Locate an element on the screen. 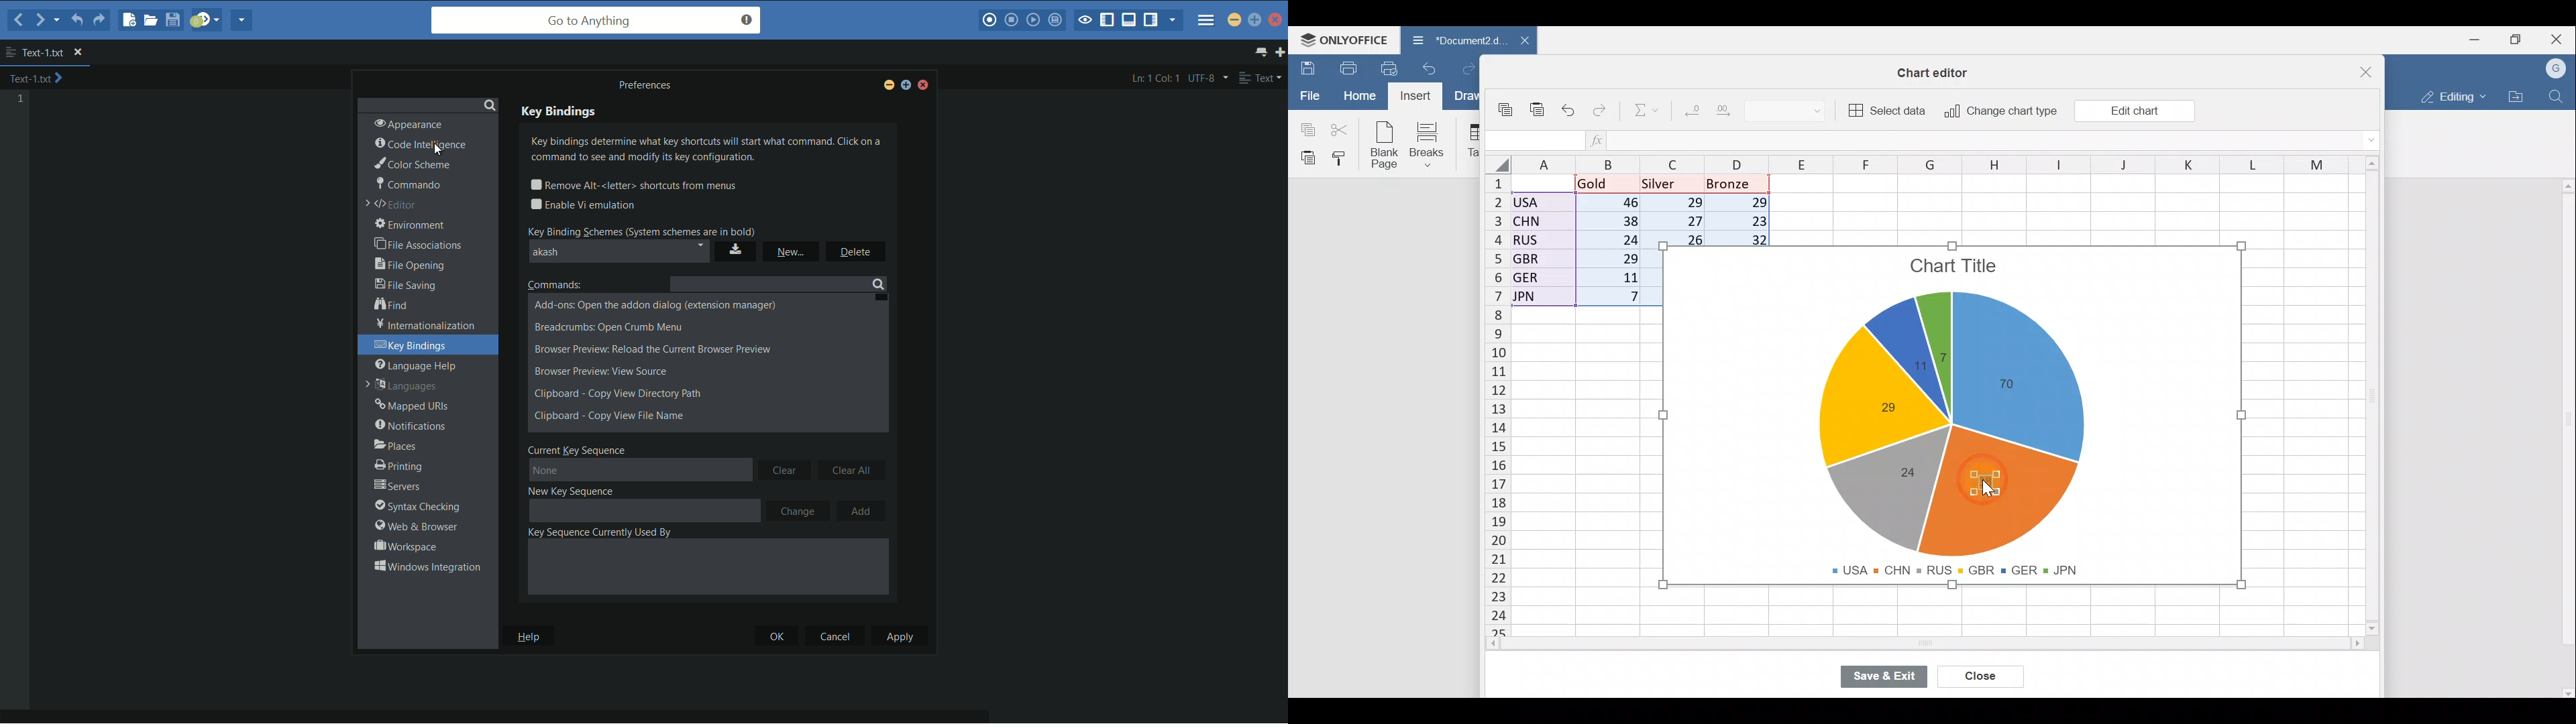  Chart label is located at coordinates (1915, 370).